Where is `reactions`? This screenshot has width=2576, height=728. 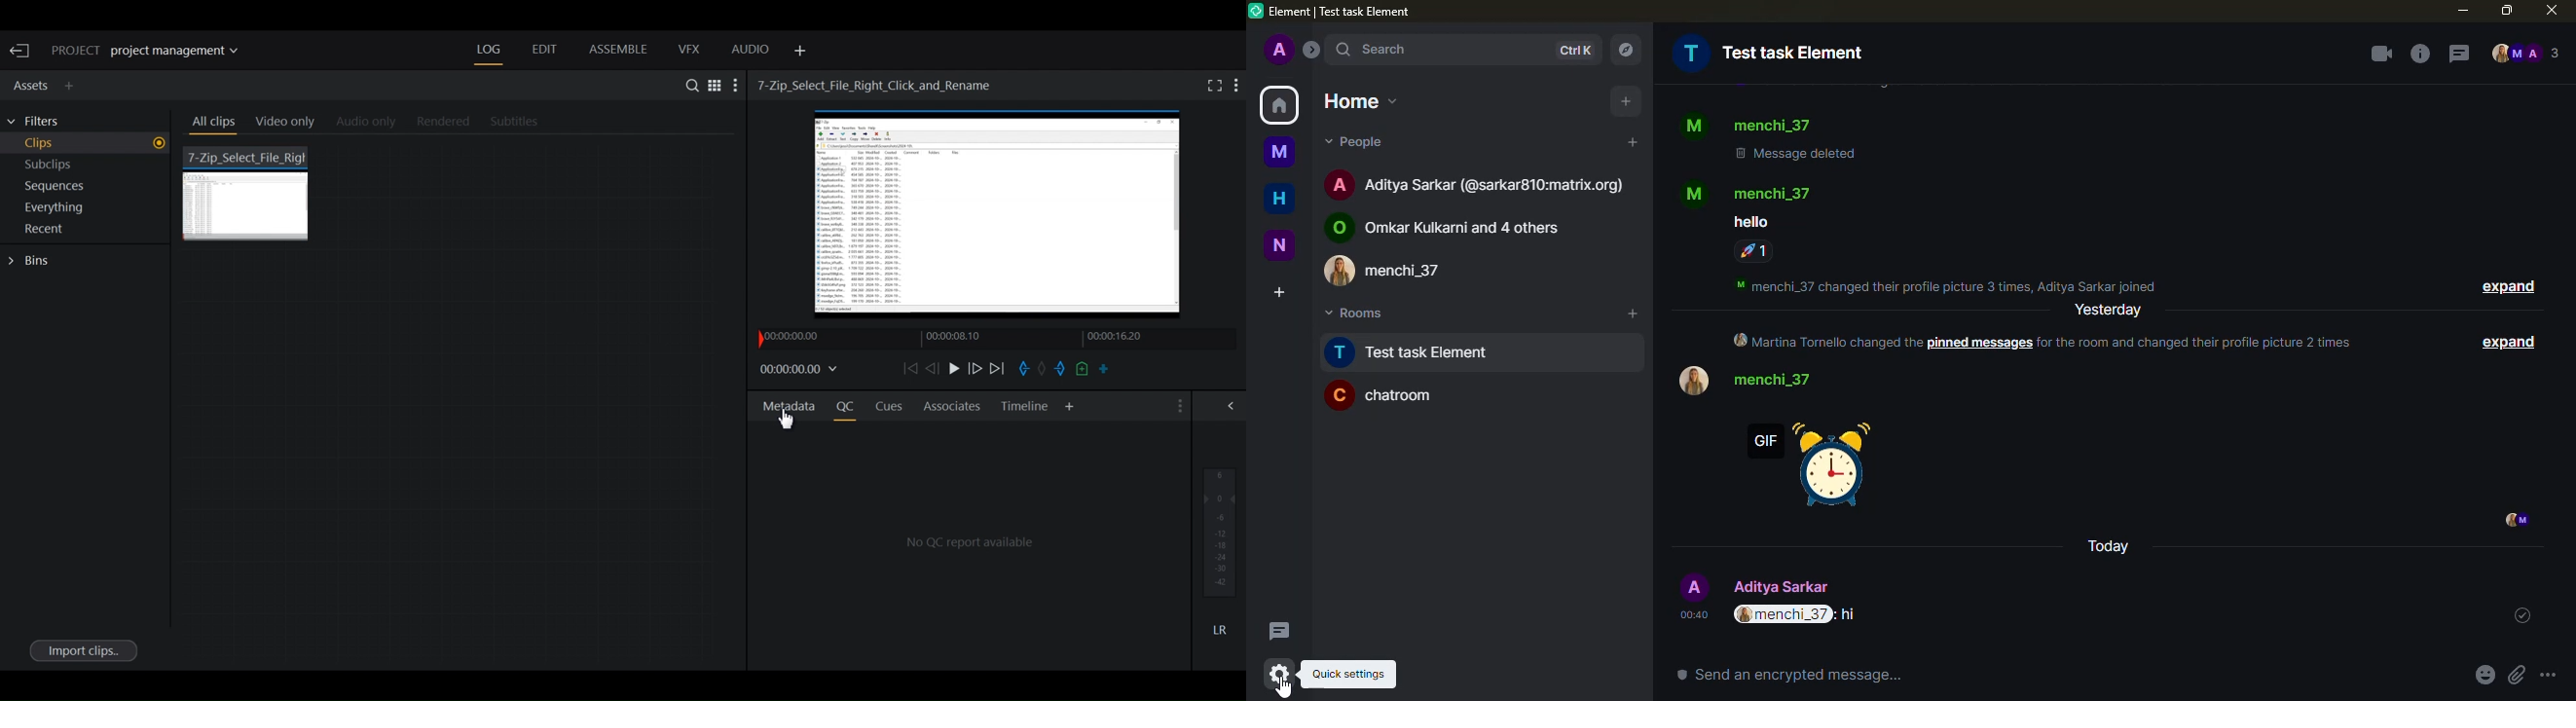
reactions is located at coordinates (1752, 251).